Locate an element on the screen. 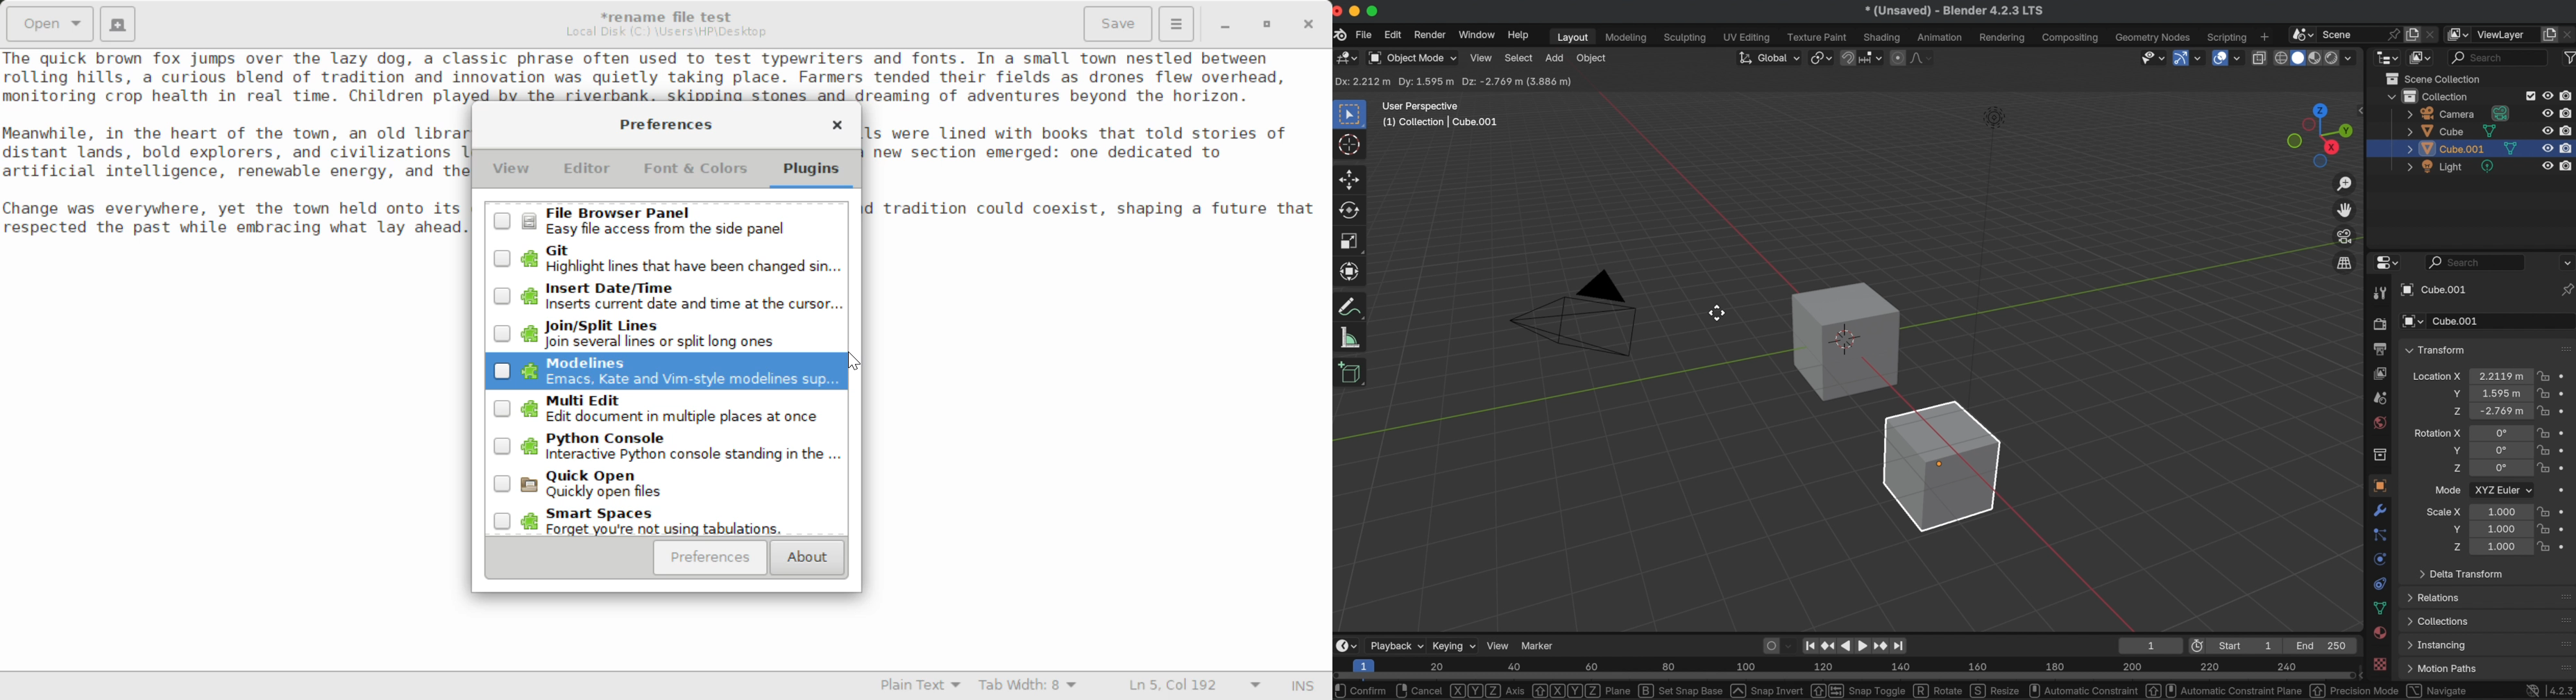 This screenshot has width=2576, height=700. render is located at coordinates (1428, 35).